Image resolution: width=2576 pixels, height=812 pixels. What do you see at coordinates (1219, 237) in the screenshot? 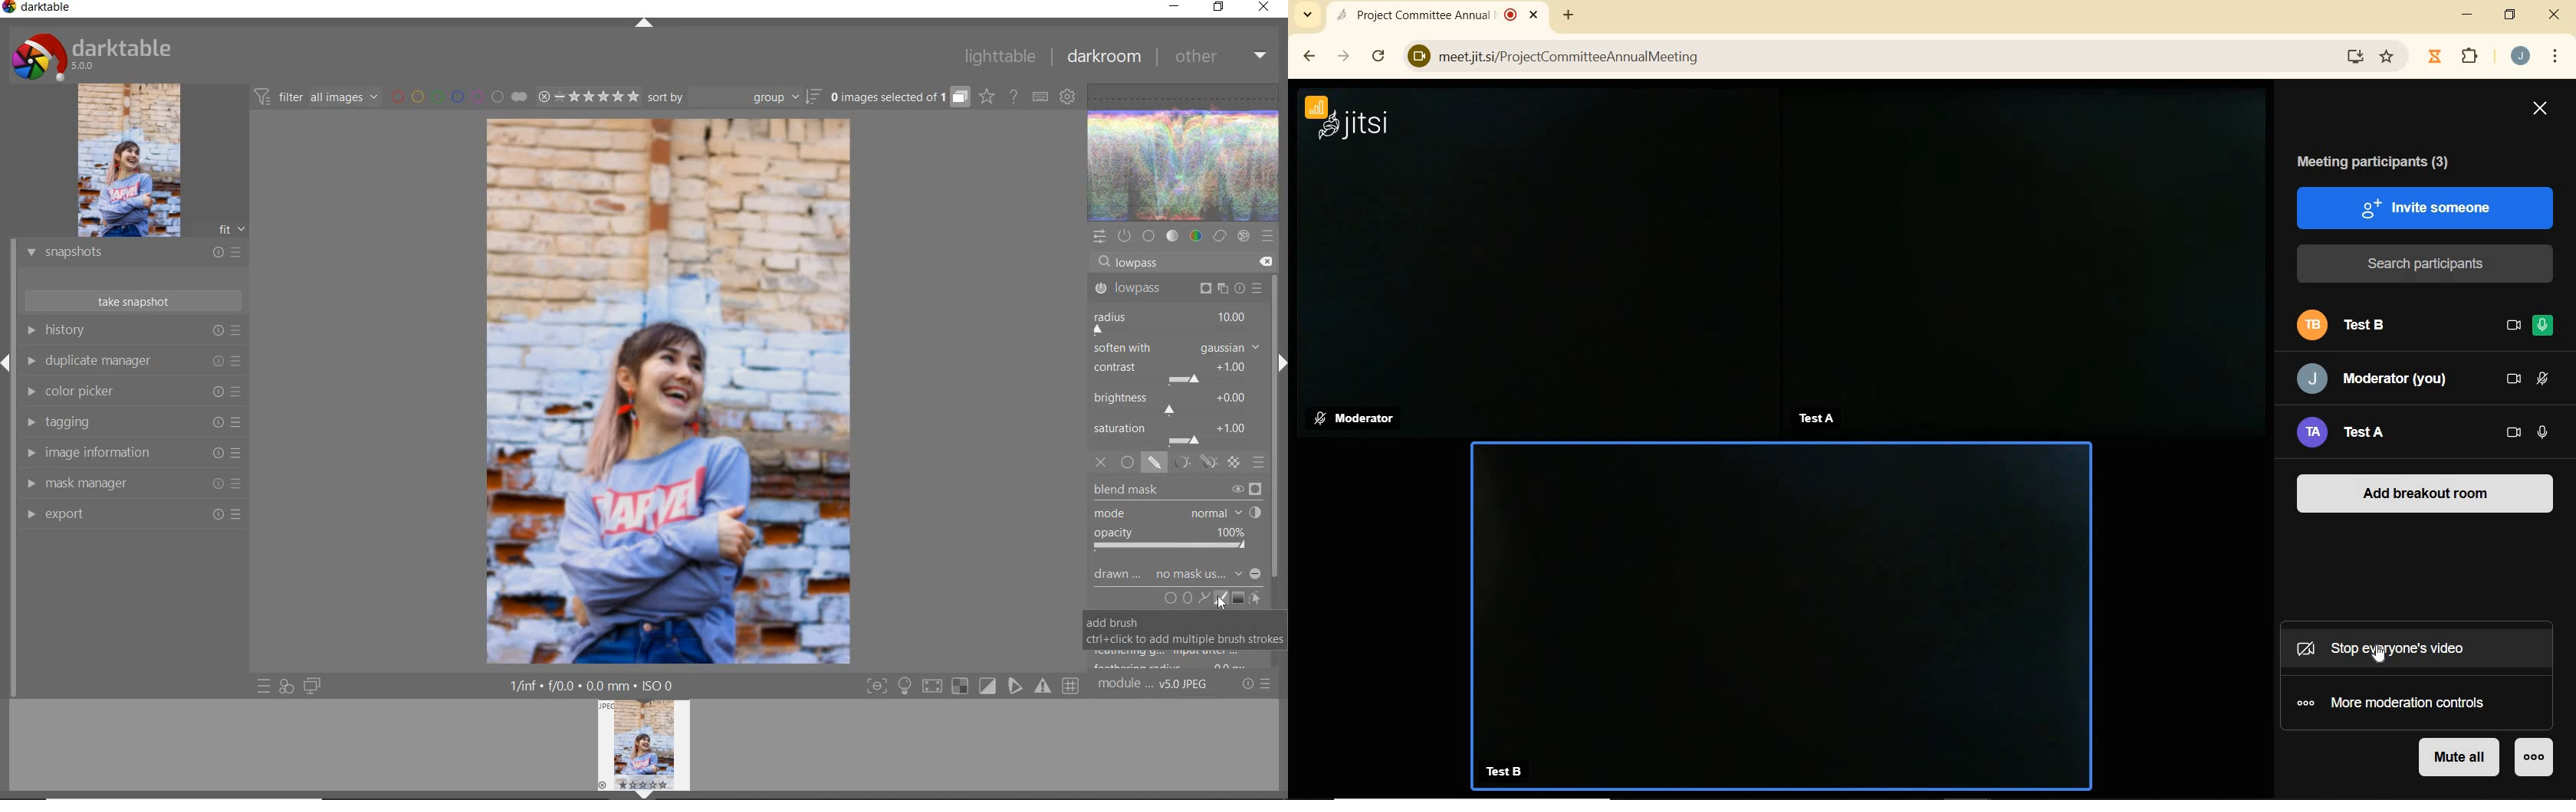
I see `correct` at bounding box center [1219, 237].